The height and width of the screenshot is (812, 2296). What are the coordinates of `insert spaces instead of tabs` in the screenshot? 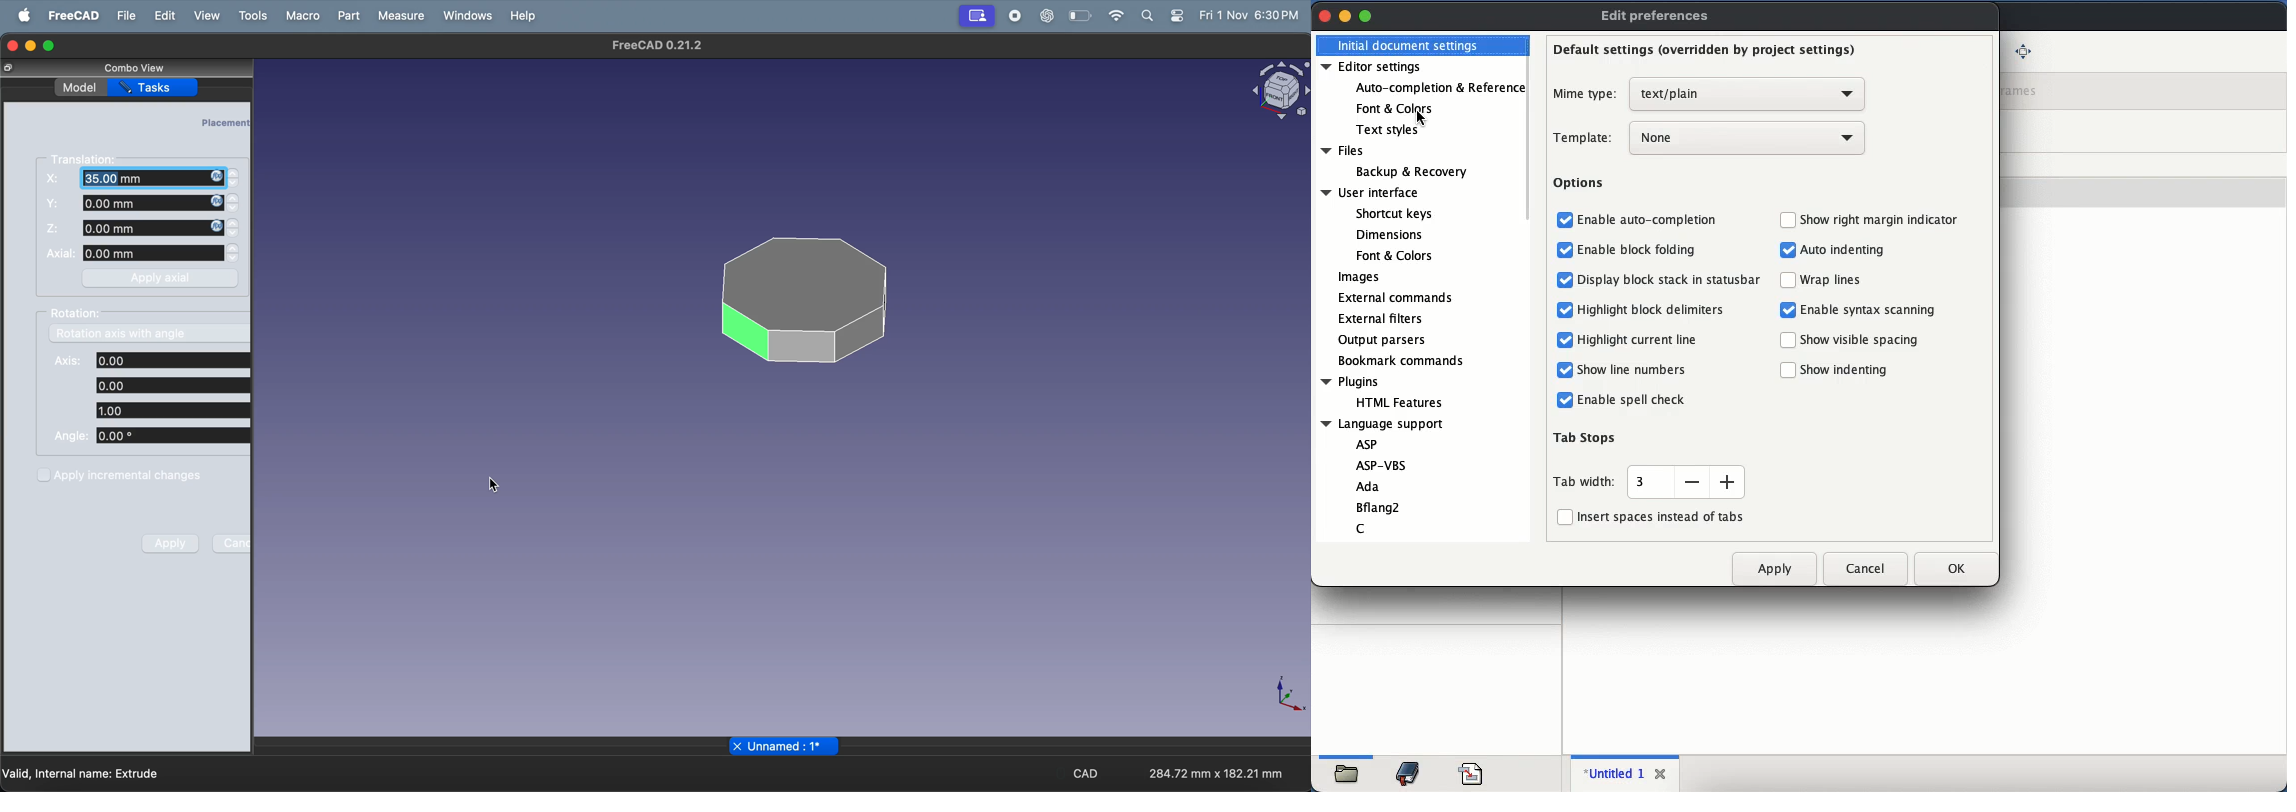 It's located at (1650, 516).